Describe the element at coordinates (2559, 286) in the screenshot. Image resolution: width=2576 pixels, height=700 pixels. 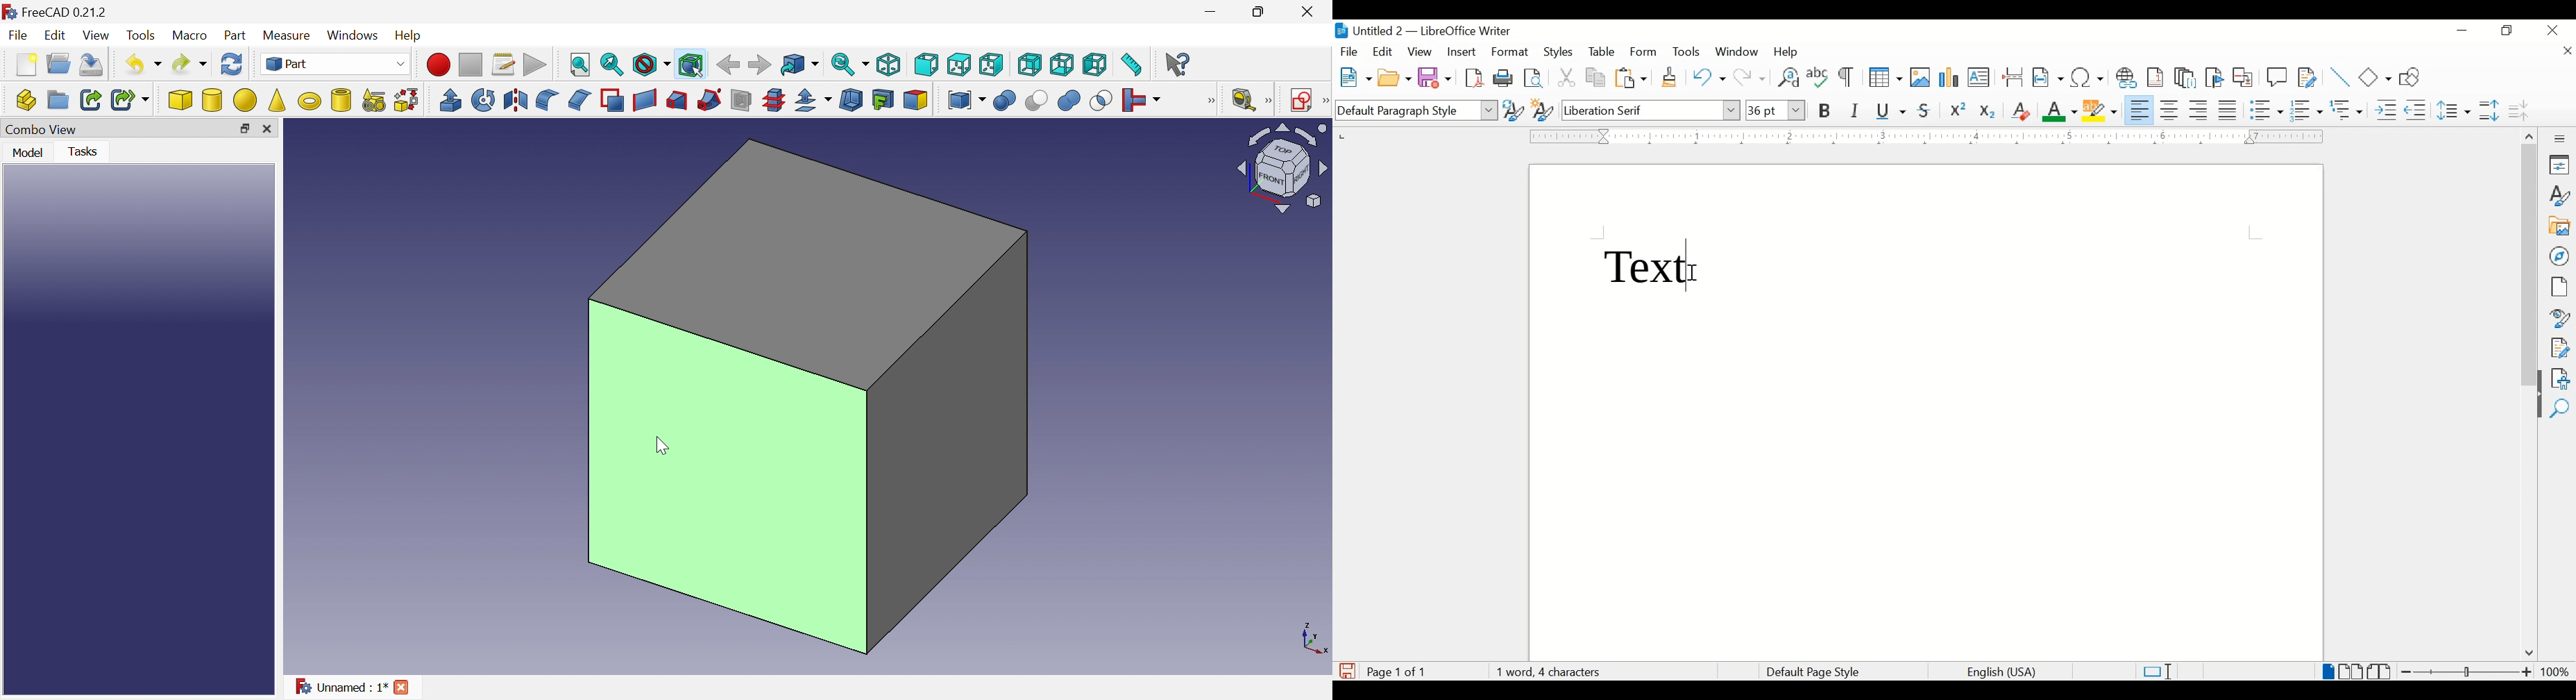
I see `page` at that location.